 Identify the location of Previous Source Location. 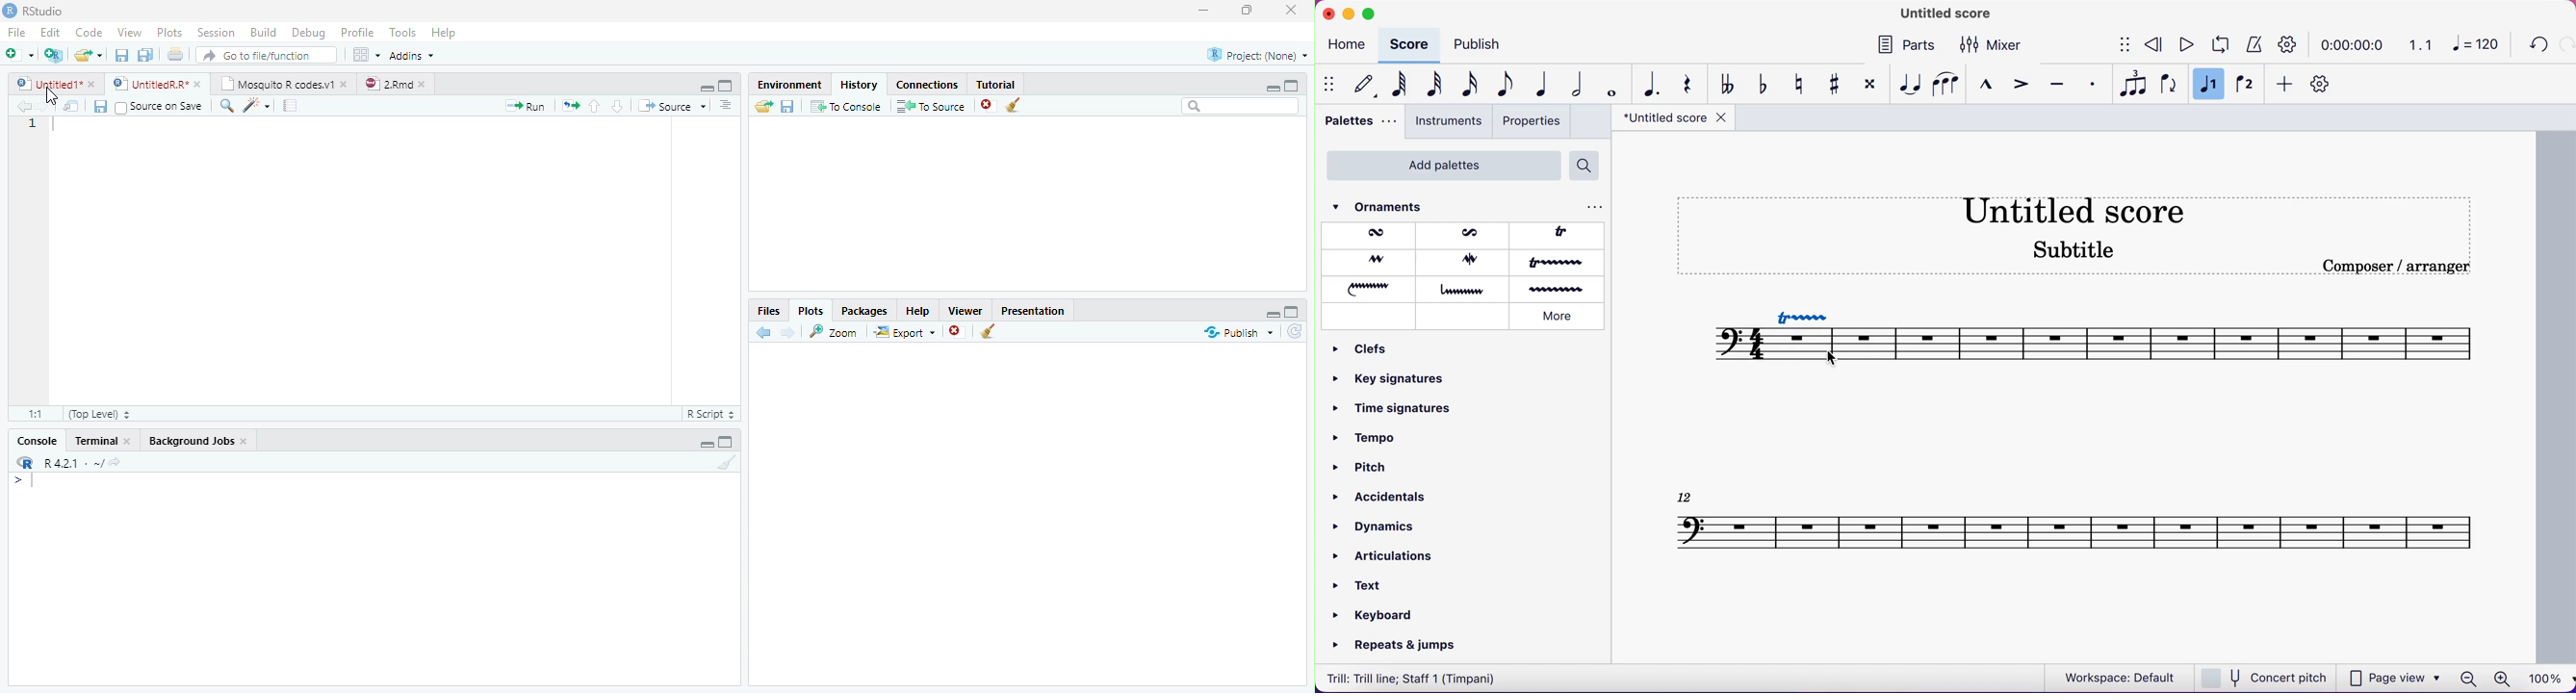
(21, 106).